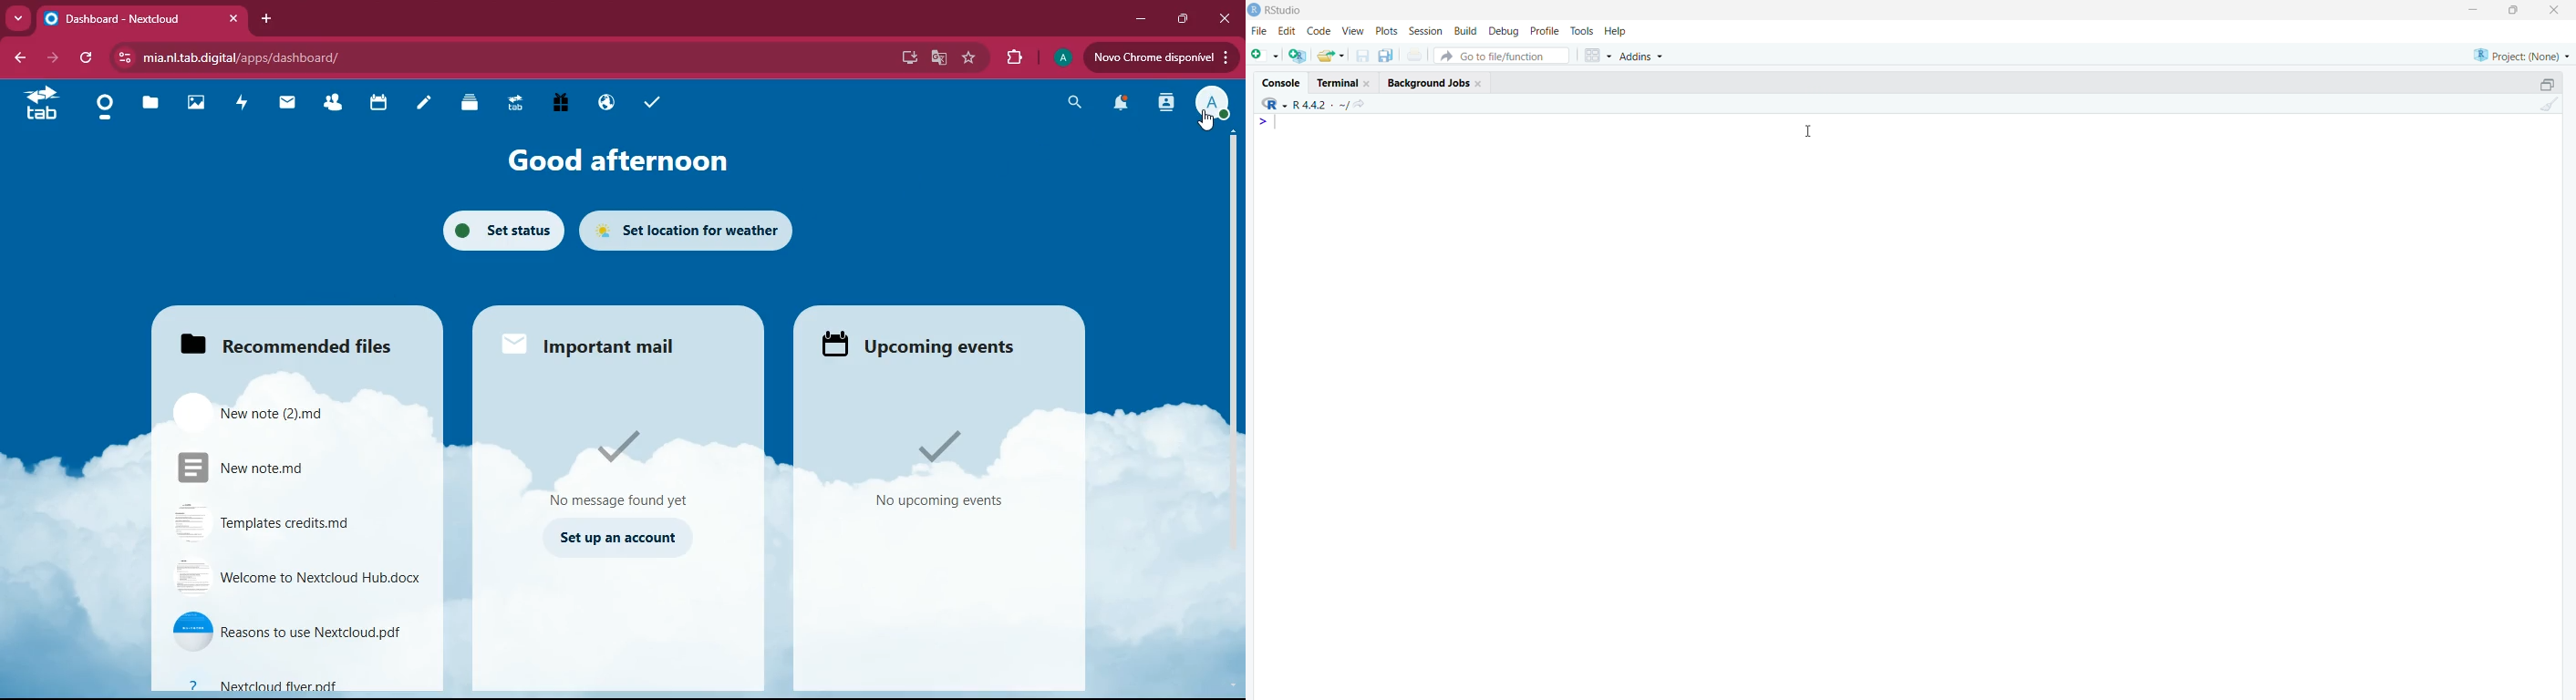 Image resolution: width=2576 pixels, height=700 pixels. What do you see at coordinates (279, 57) in the screenshot?
I see `url` at bounding box center [279, 57].